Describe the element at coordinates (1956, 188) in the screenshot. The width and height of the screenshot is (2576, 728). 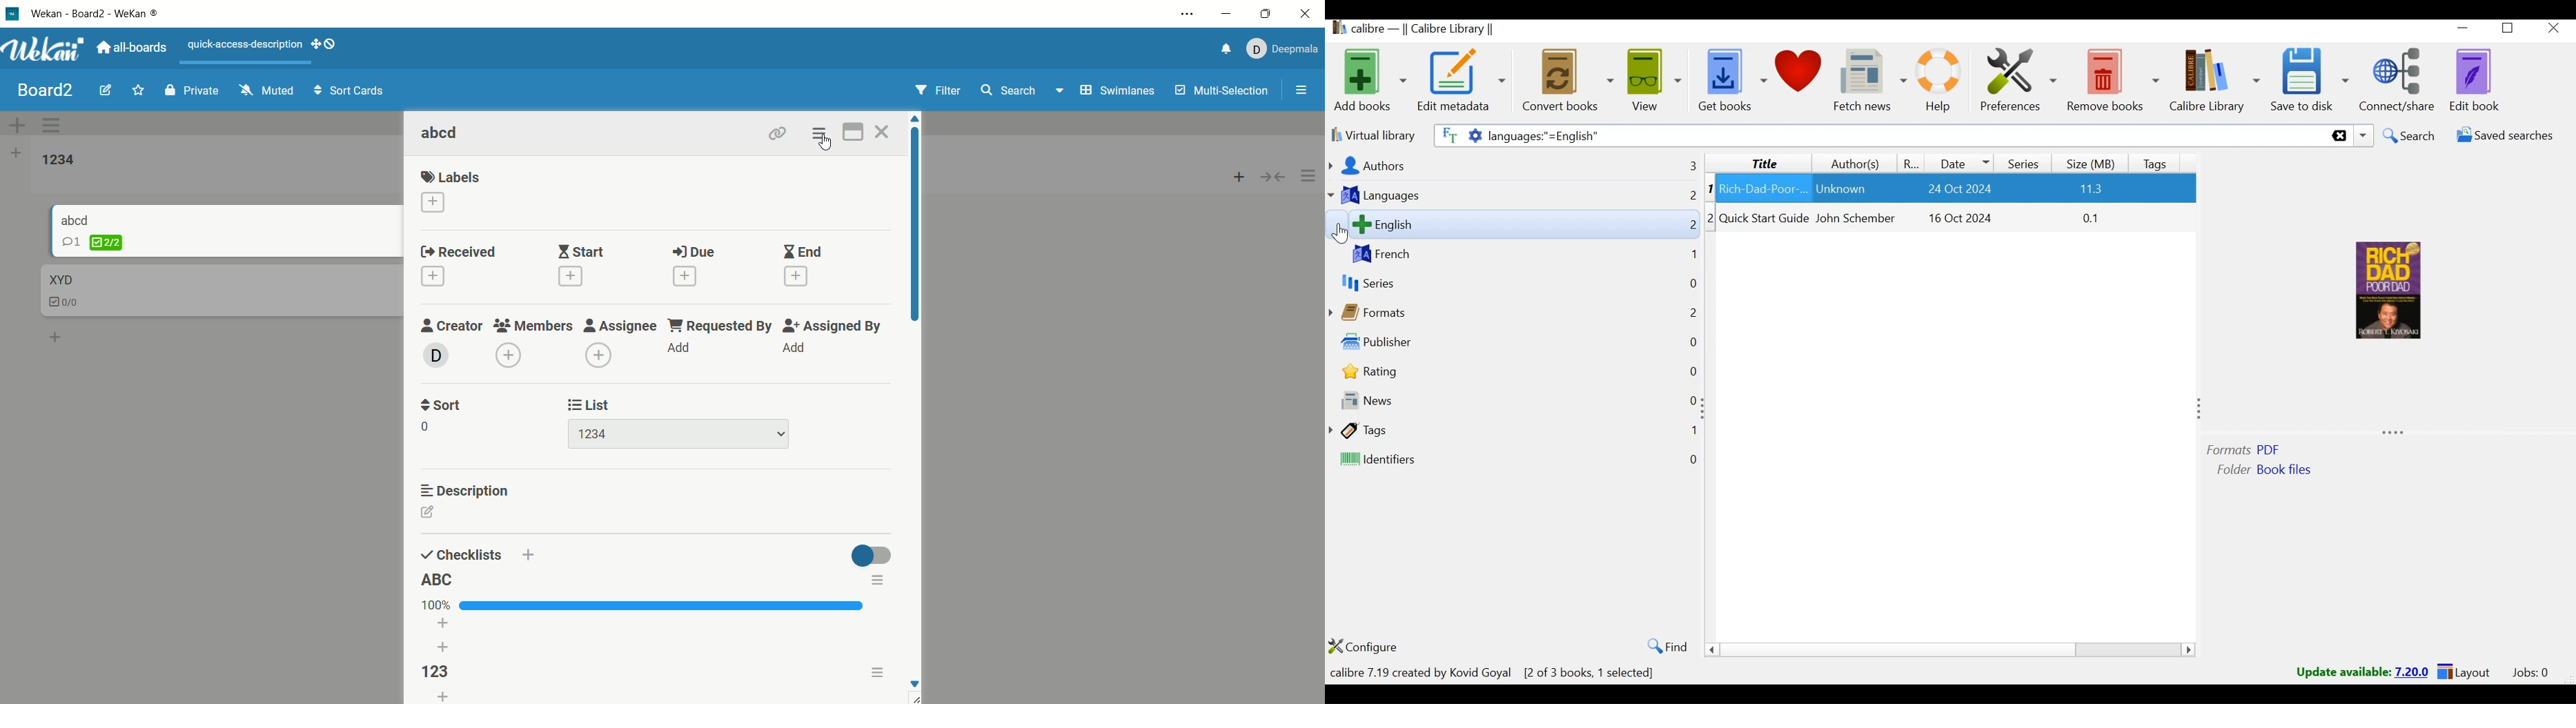
I see `pere riche, pére... Robert T. Kiy... 24 0ct 2024 11 Econo...` at that location.